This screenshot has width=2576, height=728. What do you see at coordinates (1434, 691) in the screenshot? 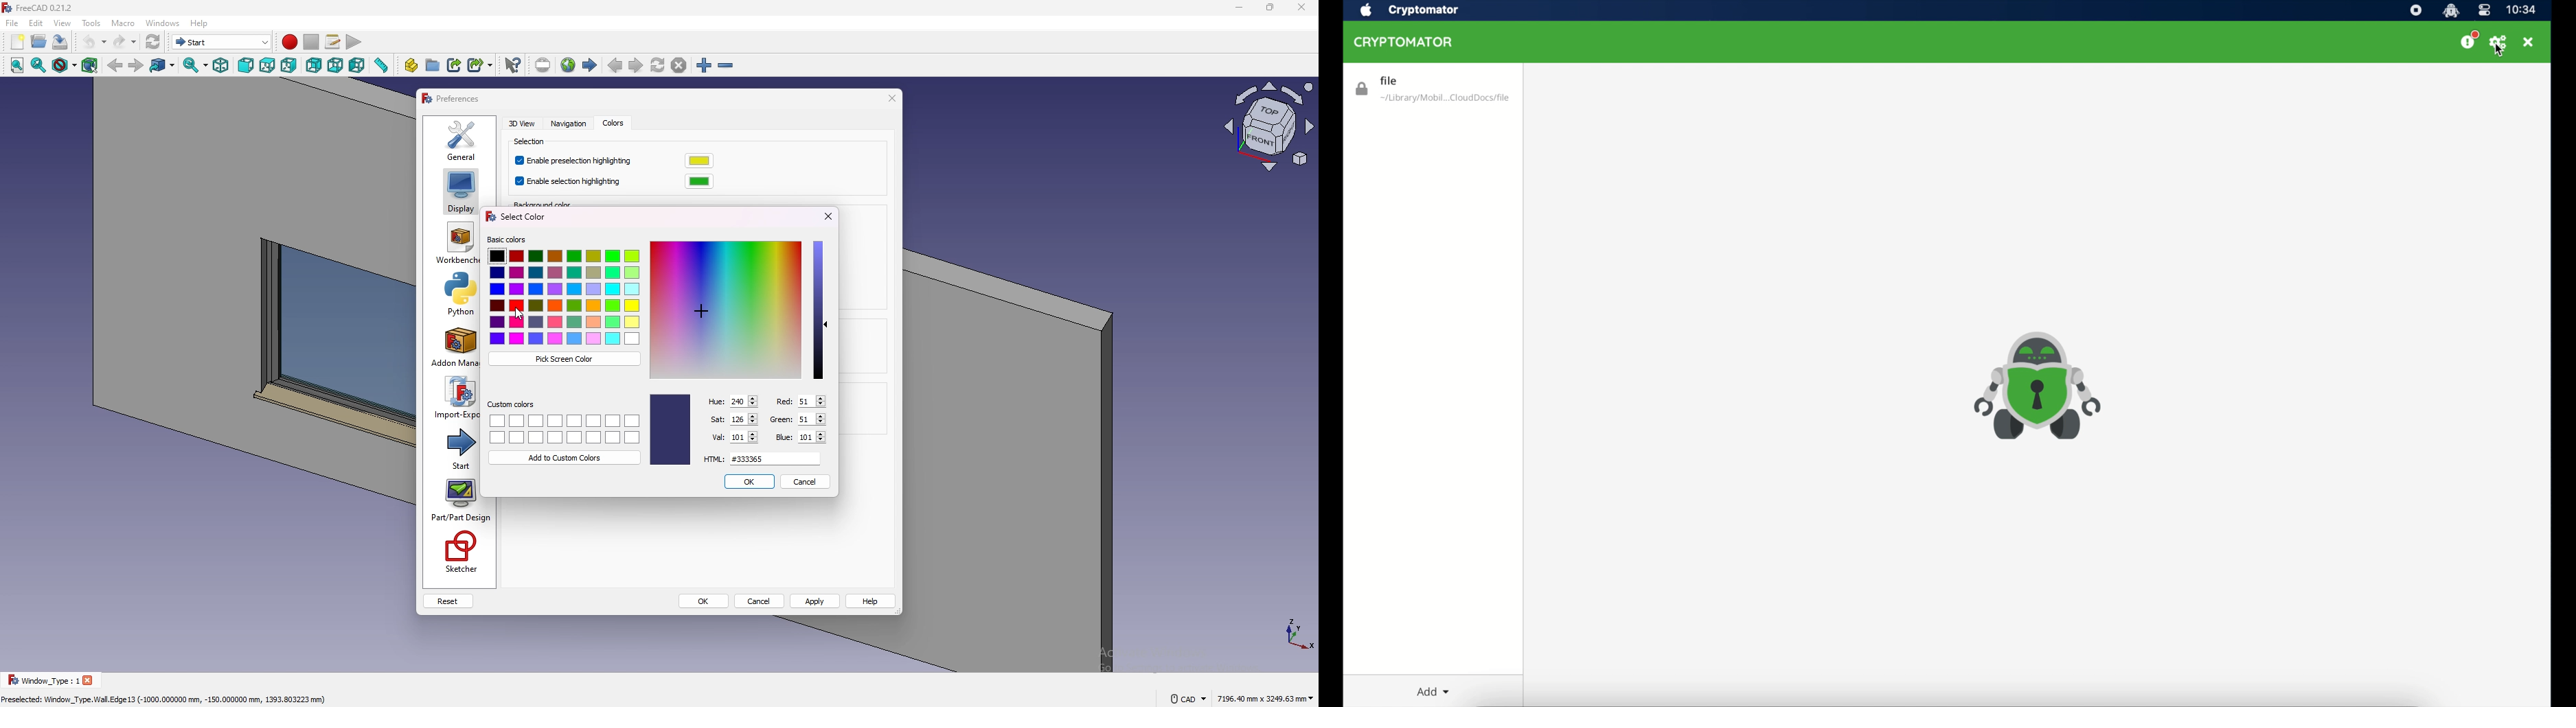
I see `add dropdown` at bounding box center [1434, 691].